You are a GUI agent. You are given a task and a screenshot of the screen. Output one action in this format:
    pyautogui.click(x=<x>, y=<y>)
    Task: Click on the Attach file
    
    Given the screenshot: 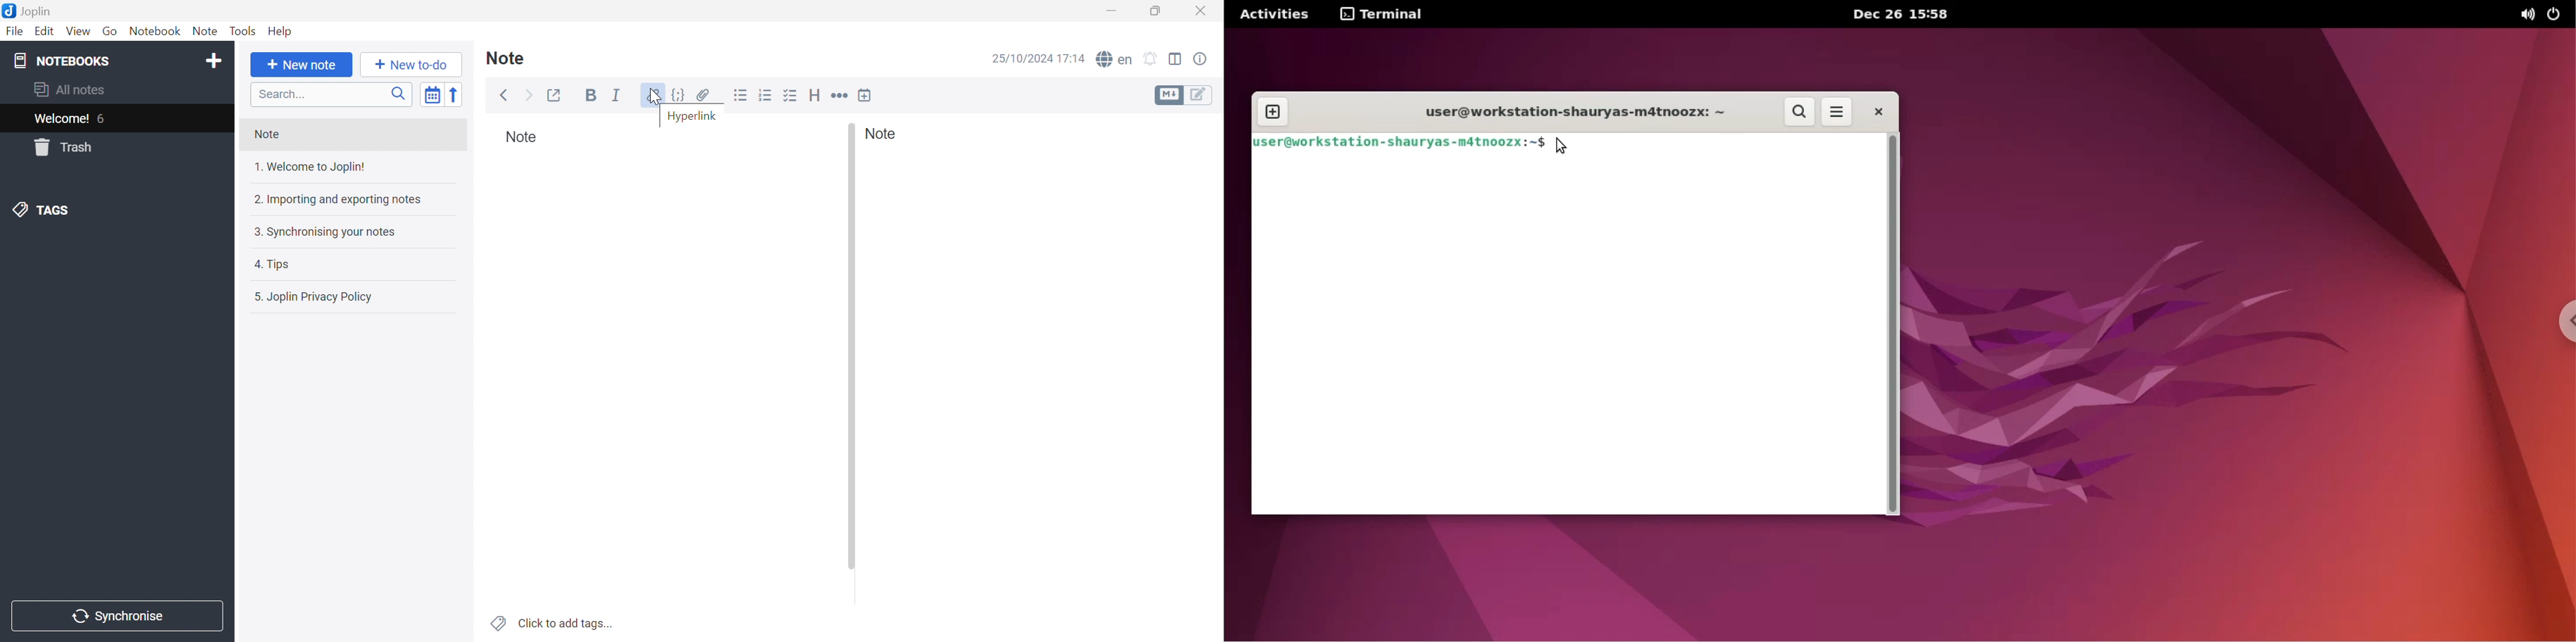 What is the action you would take?
    pyautogui.click(x=703, y=94)
    